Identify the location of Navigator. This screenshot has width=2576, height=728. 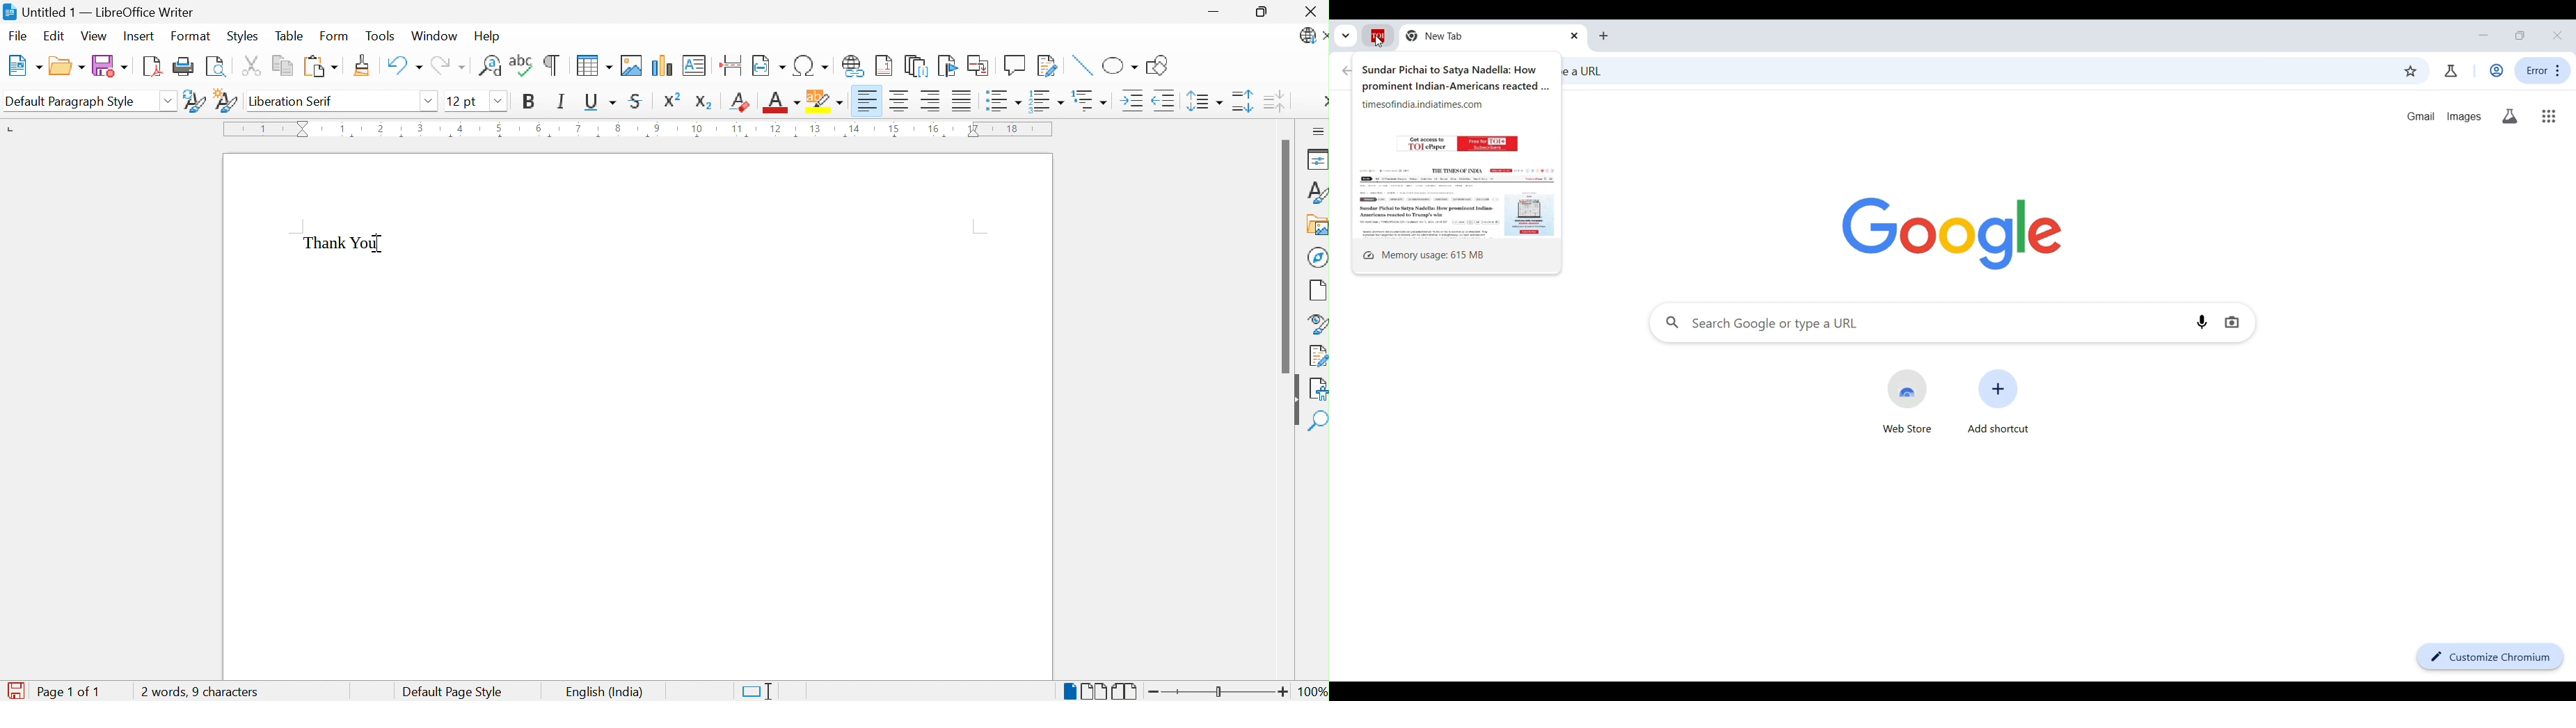
(1317, 257).